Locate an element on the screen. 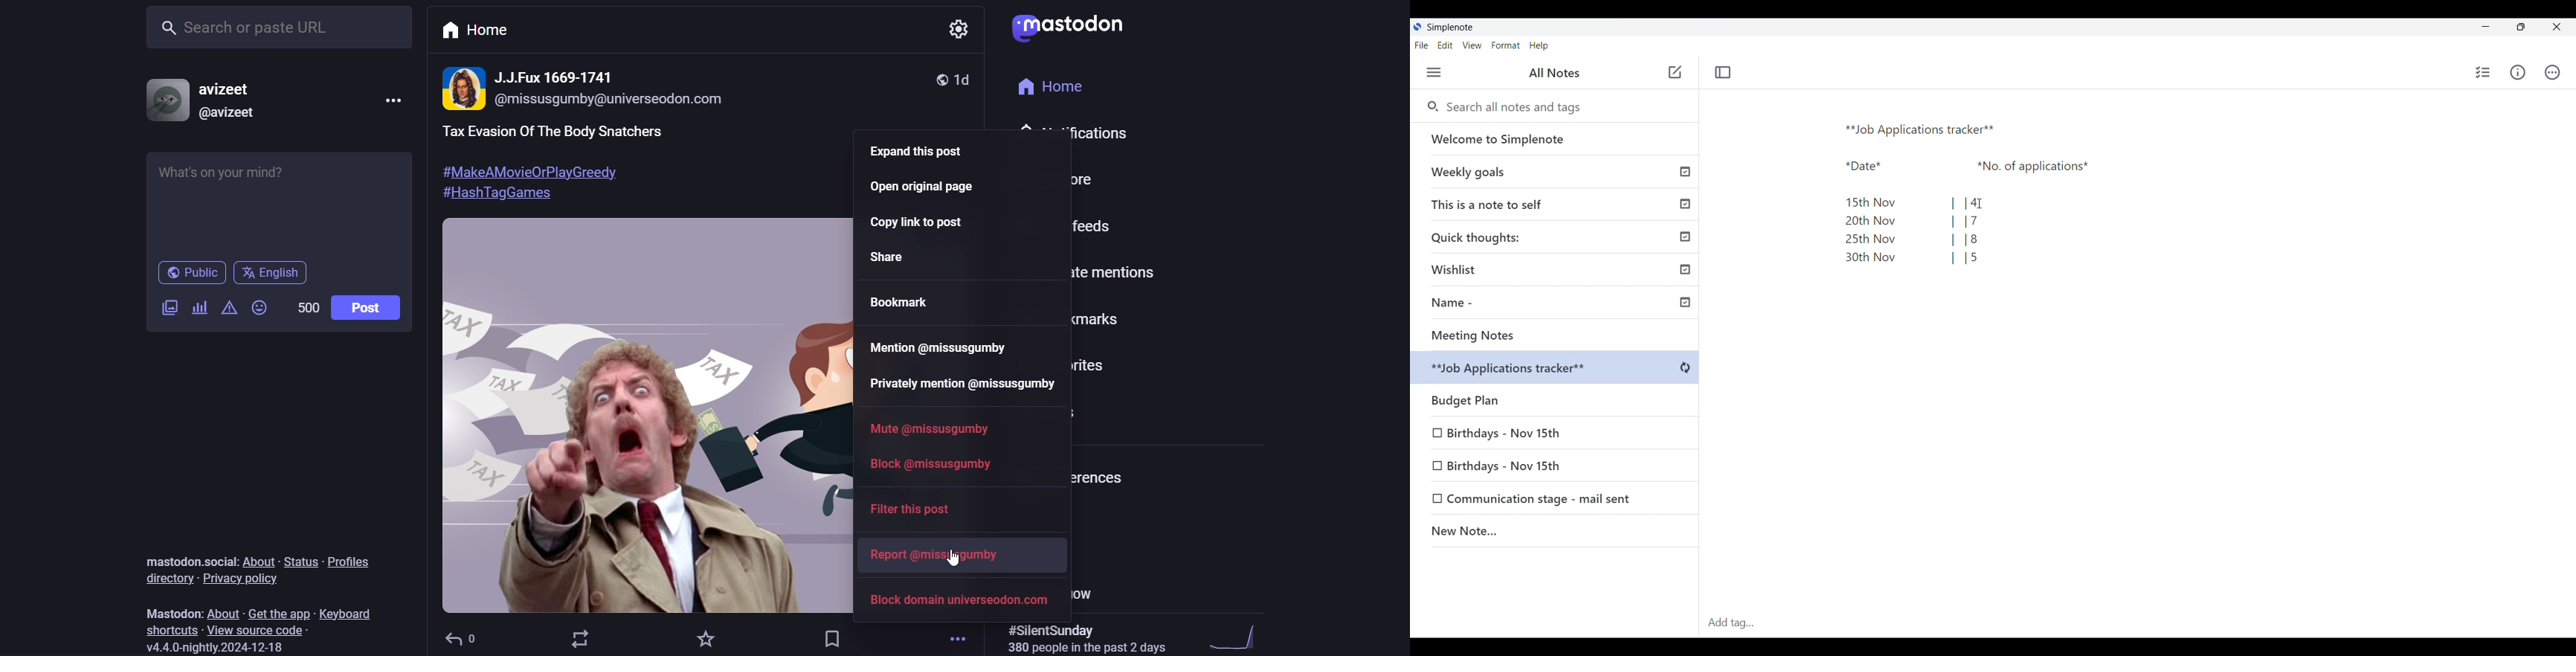  Click to type in tag is located at coordinates (2138, 623).